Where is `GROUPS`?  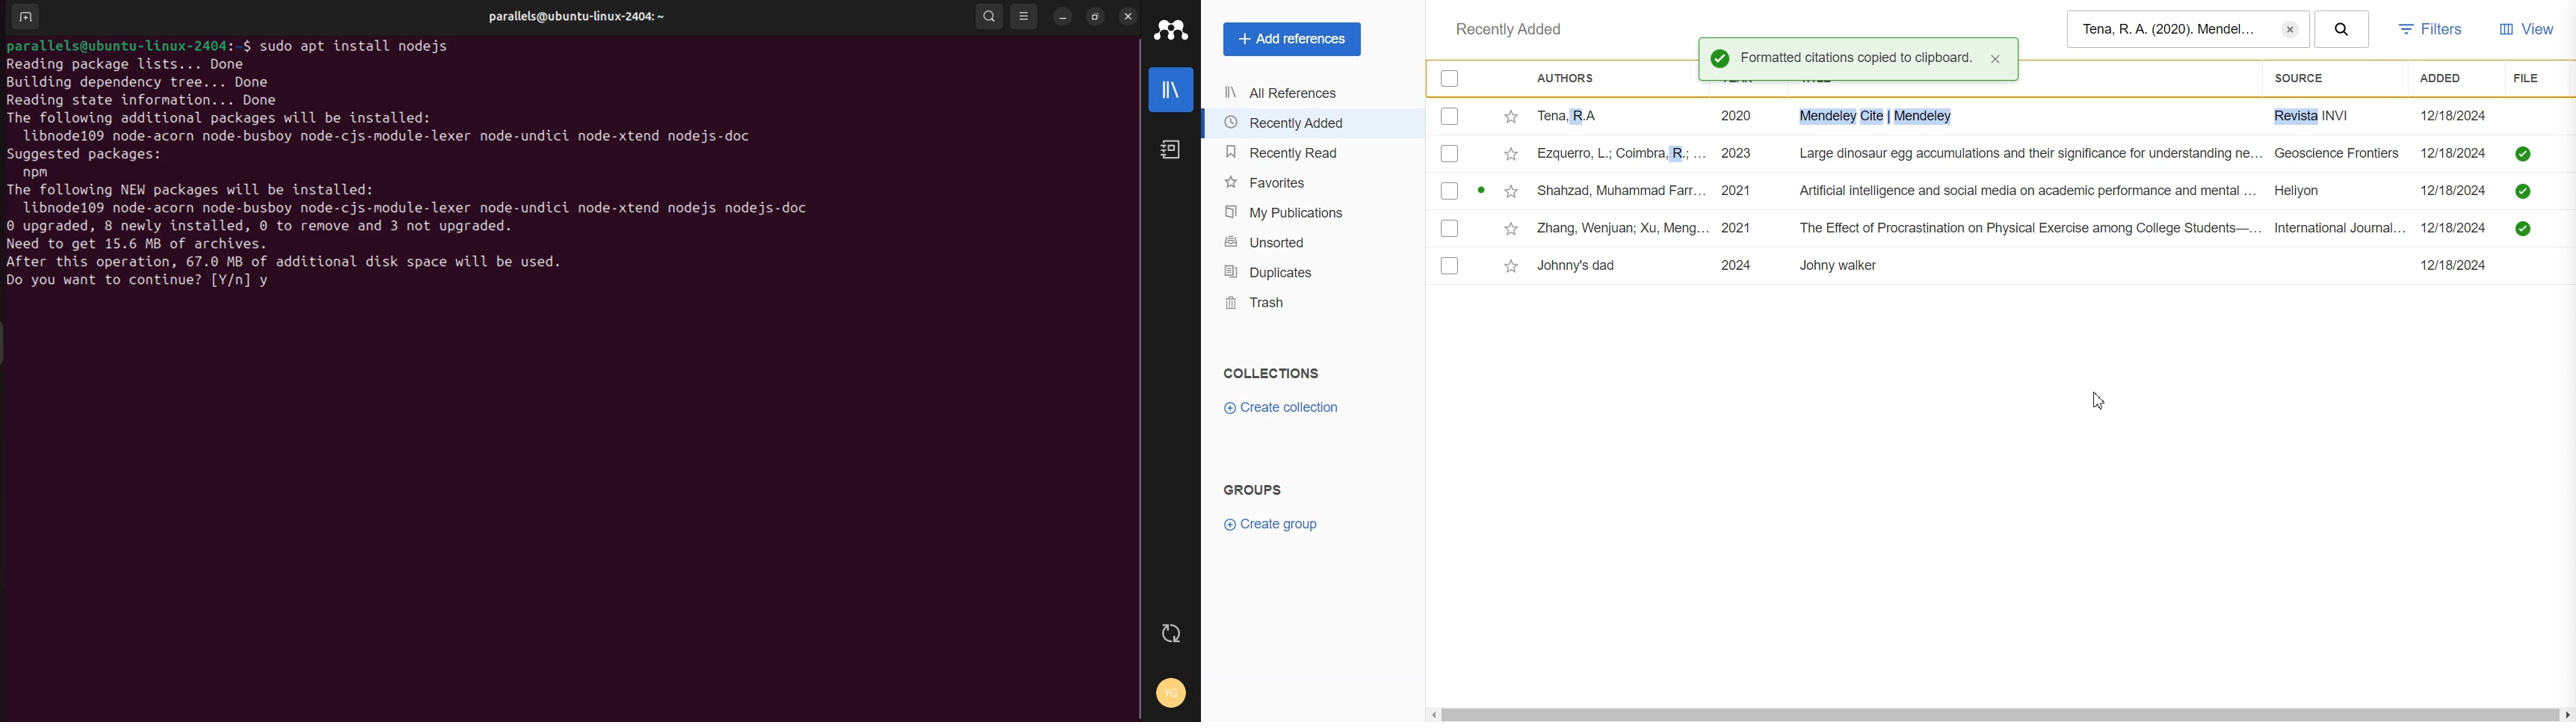 GROUPS is located at coordinates (1253, 489).